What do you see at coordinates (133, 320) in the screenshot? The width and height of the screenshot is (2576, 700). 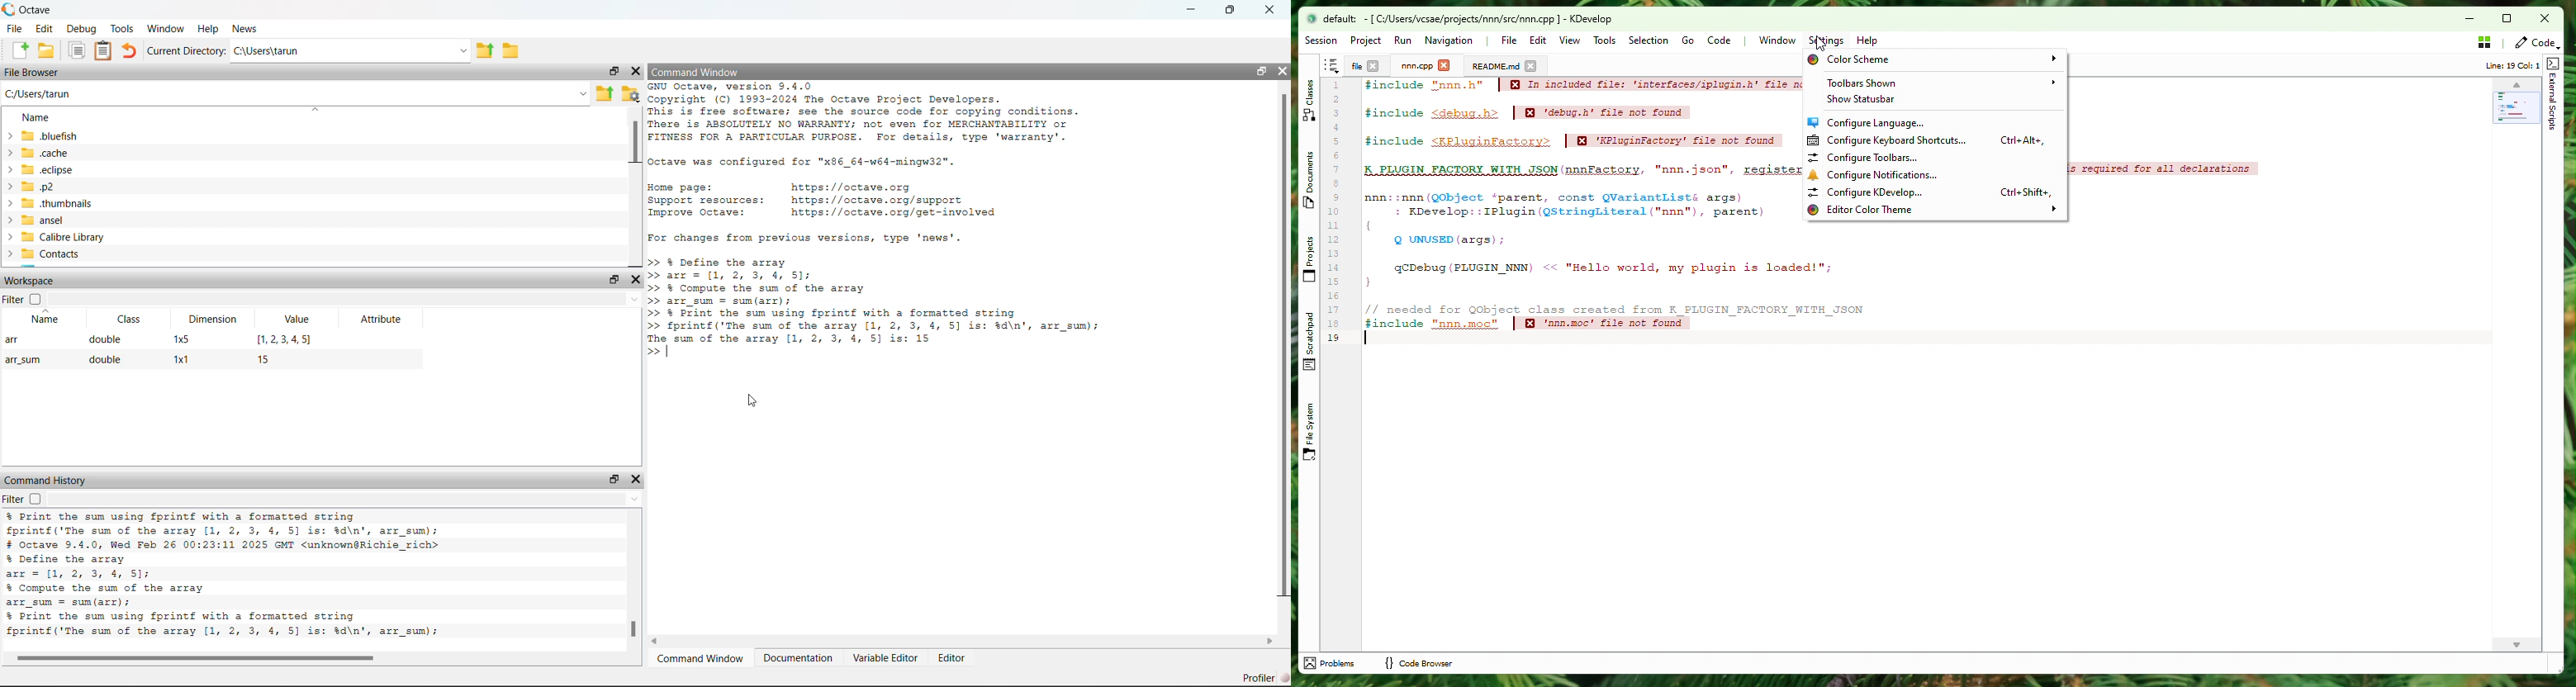 I see `Class` at bounding box center [133, 320].